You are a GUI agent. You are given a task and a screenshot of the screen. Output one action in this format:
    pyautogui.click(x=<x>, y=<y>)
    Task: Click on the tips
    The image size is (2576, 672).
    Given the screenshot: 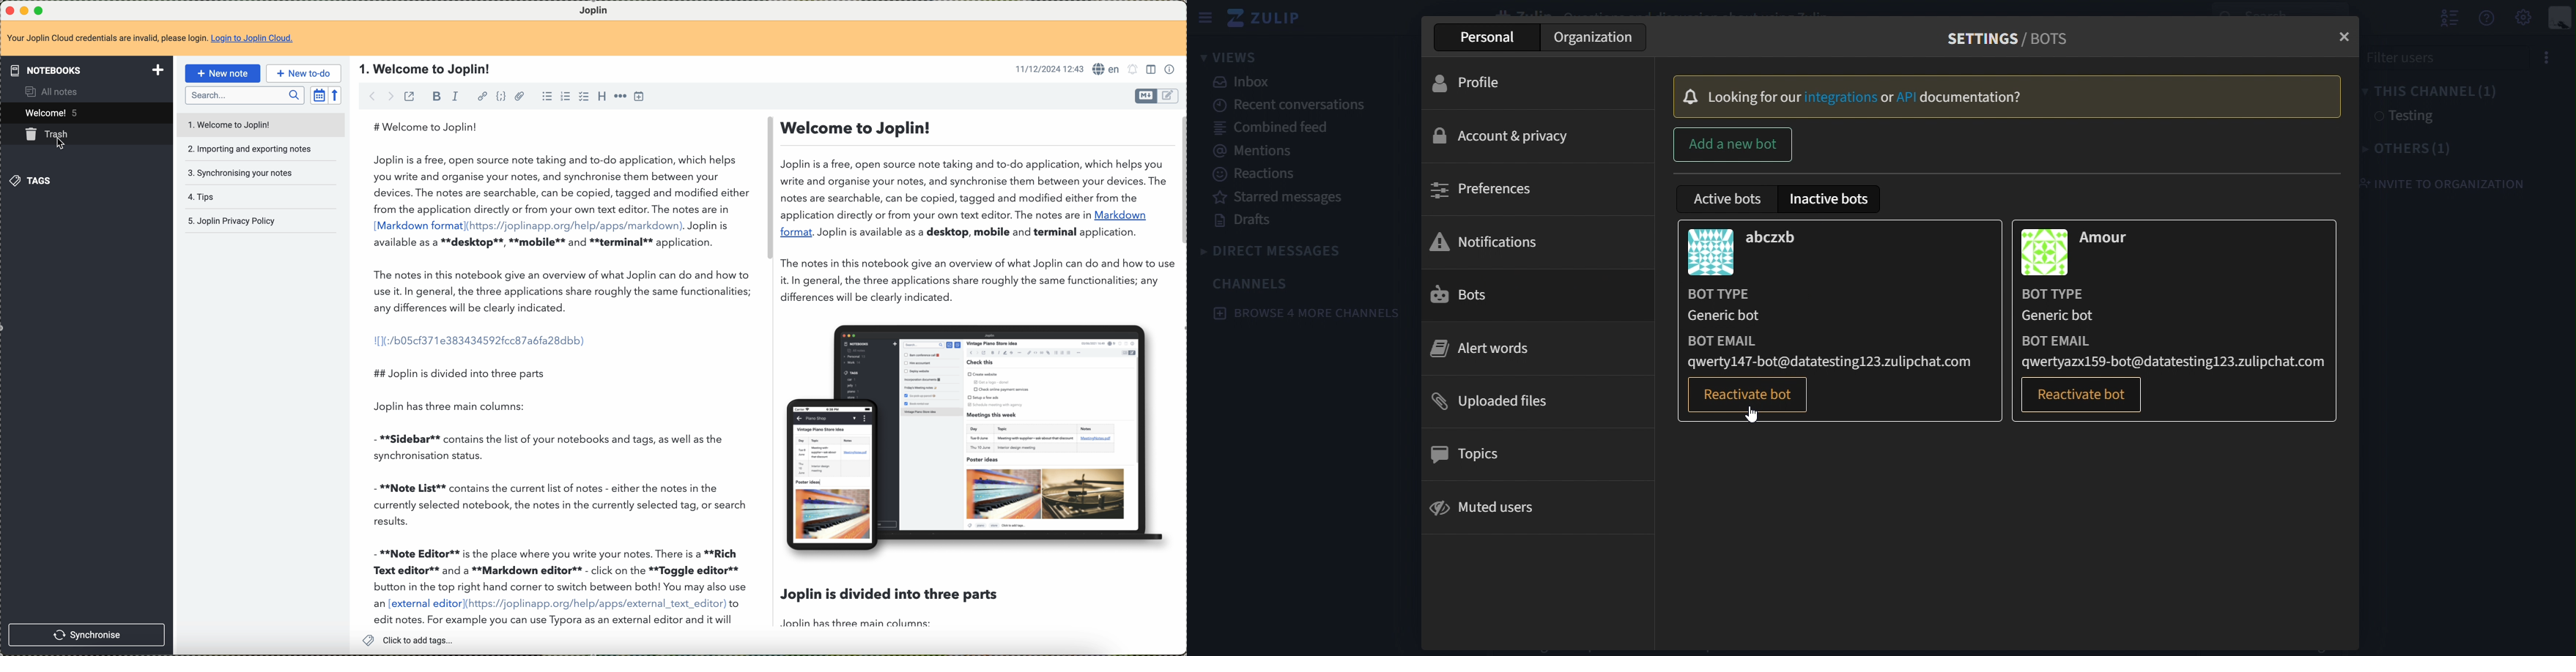 What is the action you would take?
    pyautogui.click(x=225, y=195)
    